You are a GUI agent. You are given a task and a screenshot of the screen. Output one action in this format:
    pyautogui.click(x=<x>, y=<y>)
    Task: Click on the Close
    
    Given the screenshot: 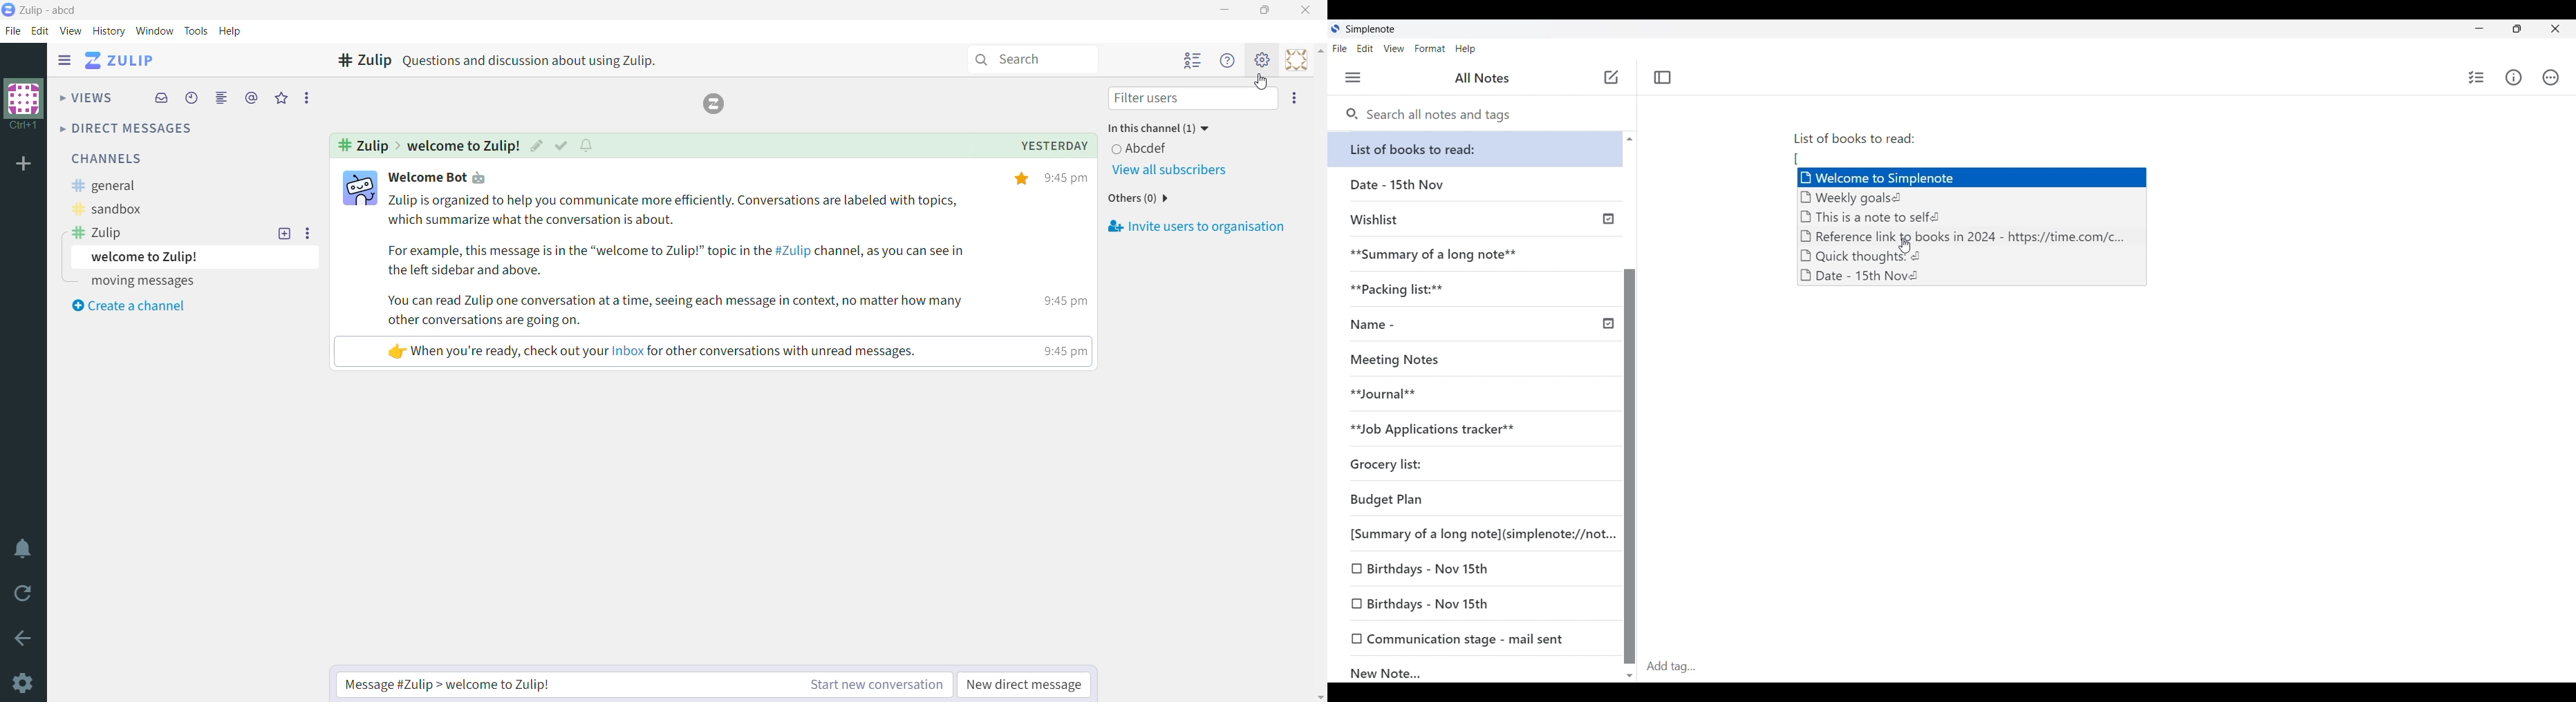 What is the action you would take?
    pyautogui.click(x=1308, y=10)
    